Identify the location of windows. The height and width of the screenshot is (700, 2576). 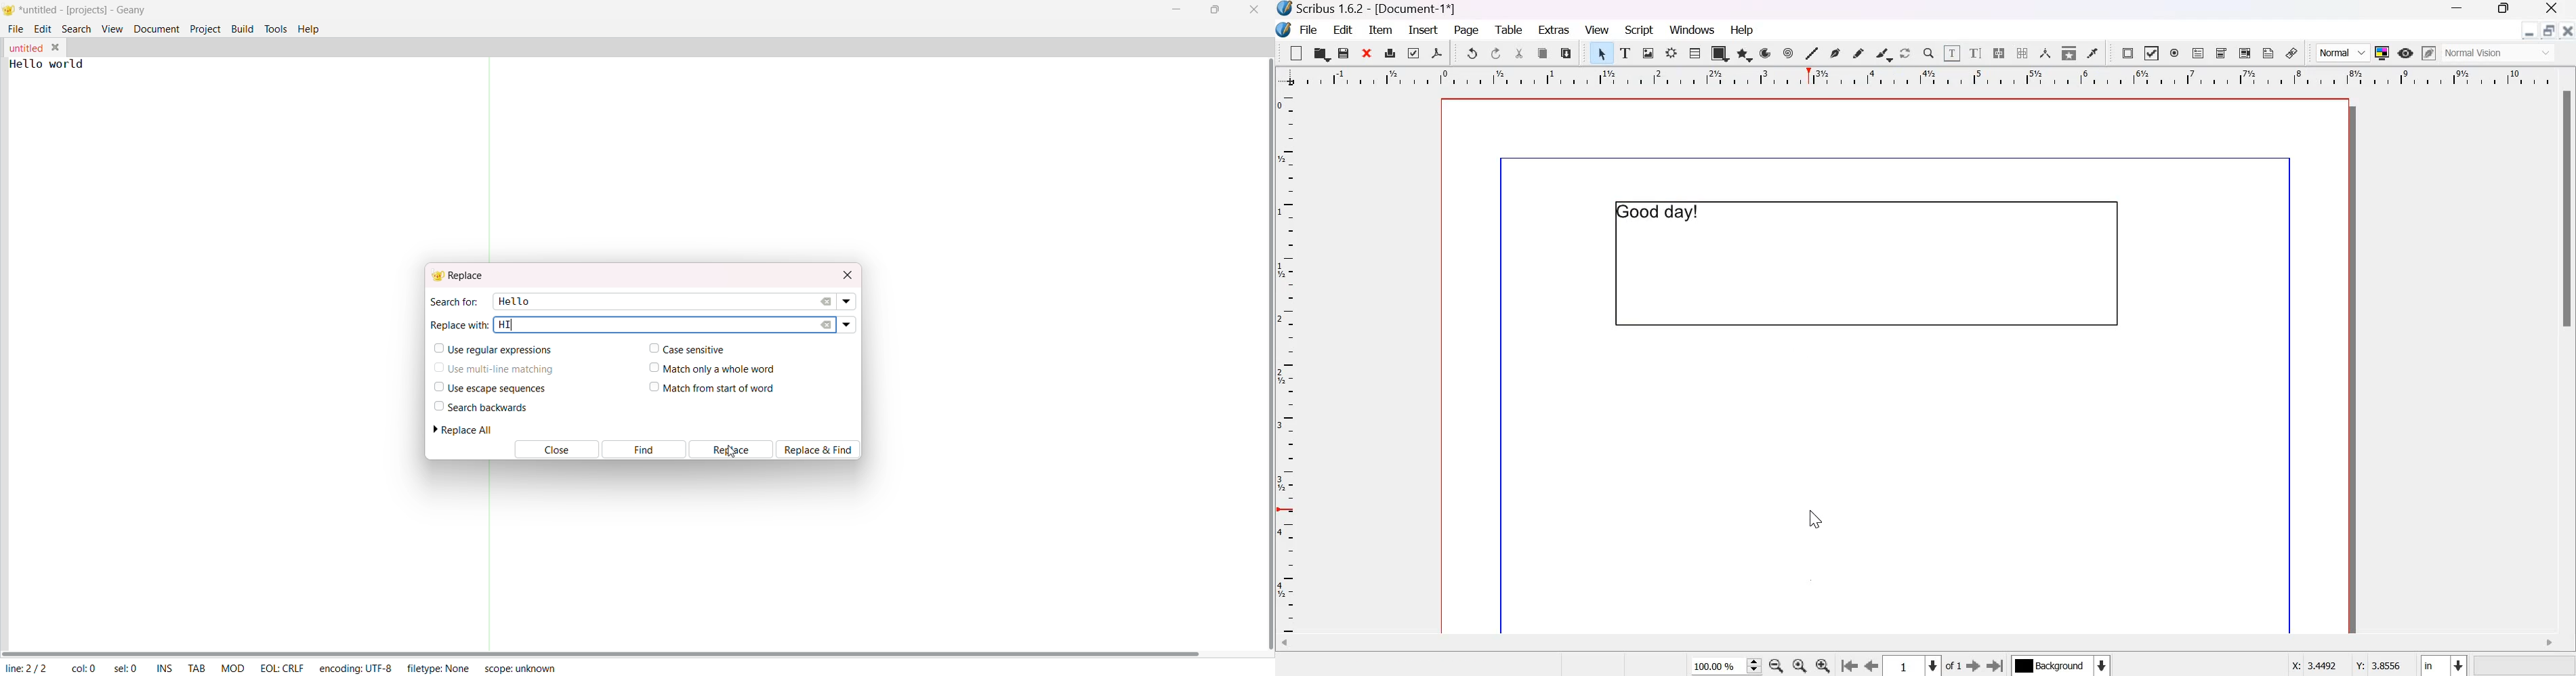
(1694, 30).